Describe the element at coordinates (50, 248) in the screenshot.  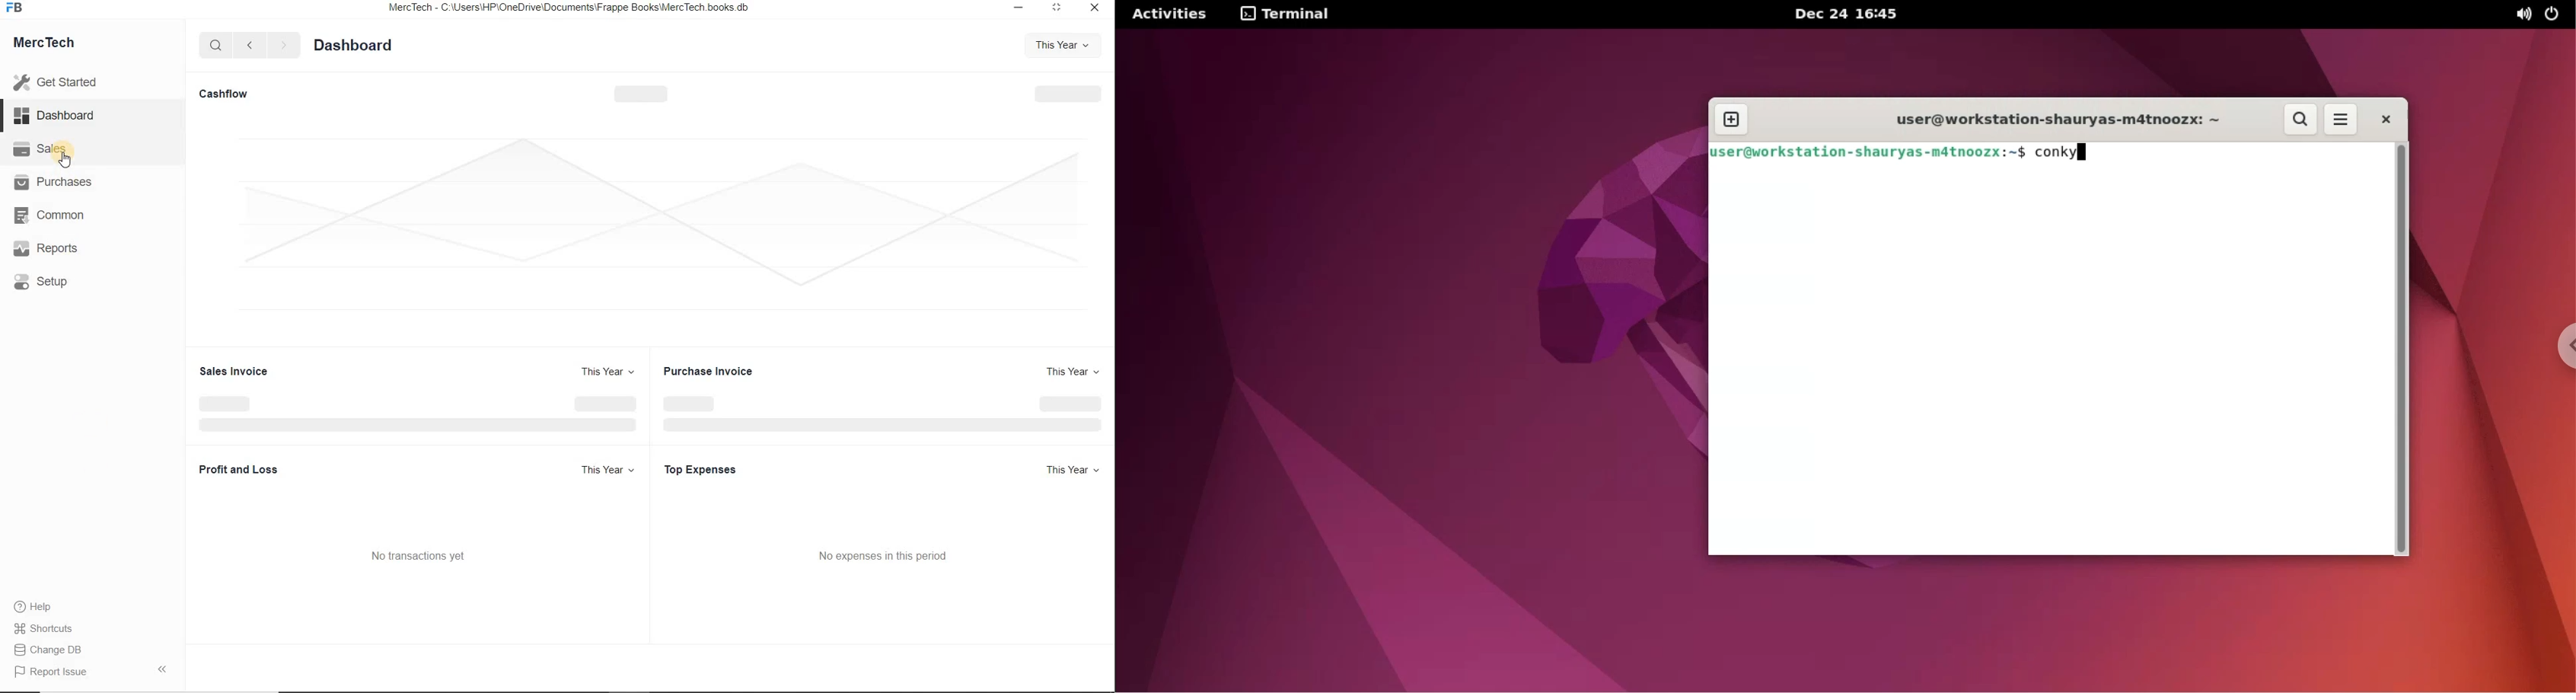
I see `Reports` at that location.